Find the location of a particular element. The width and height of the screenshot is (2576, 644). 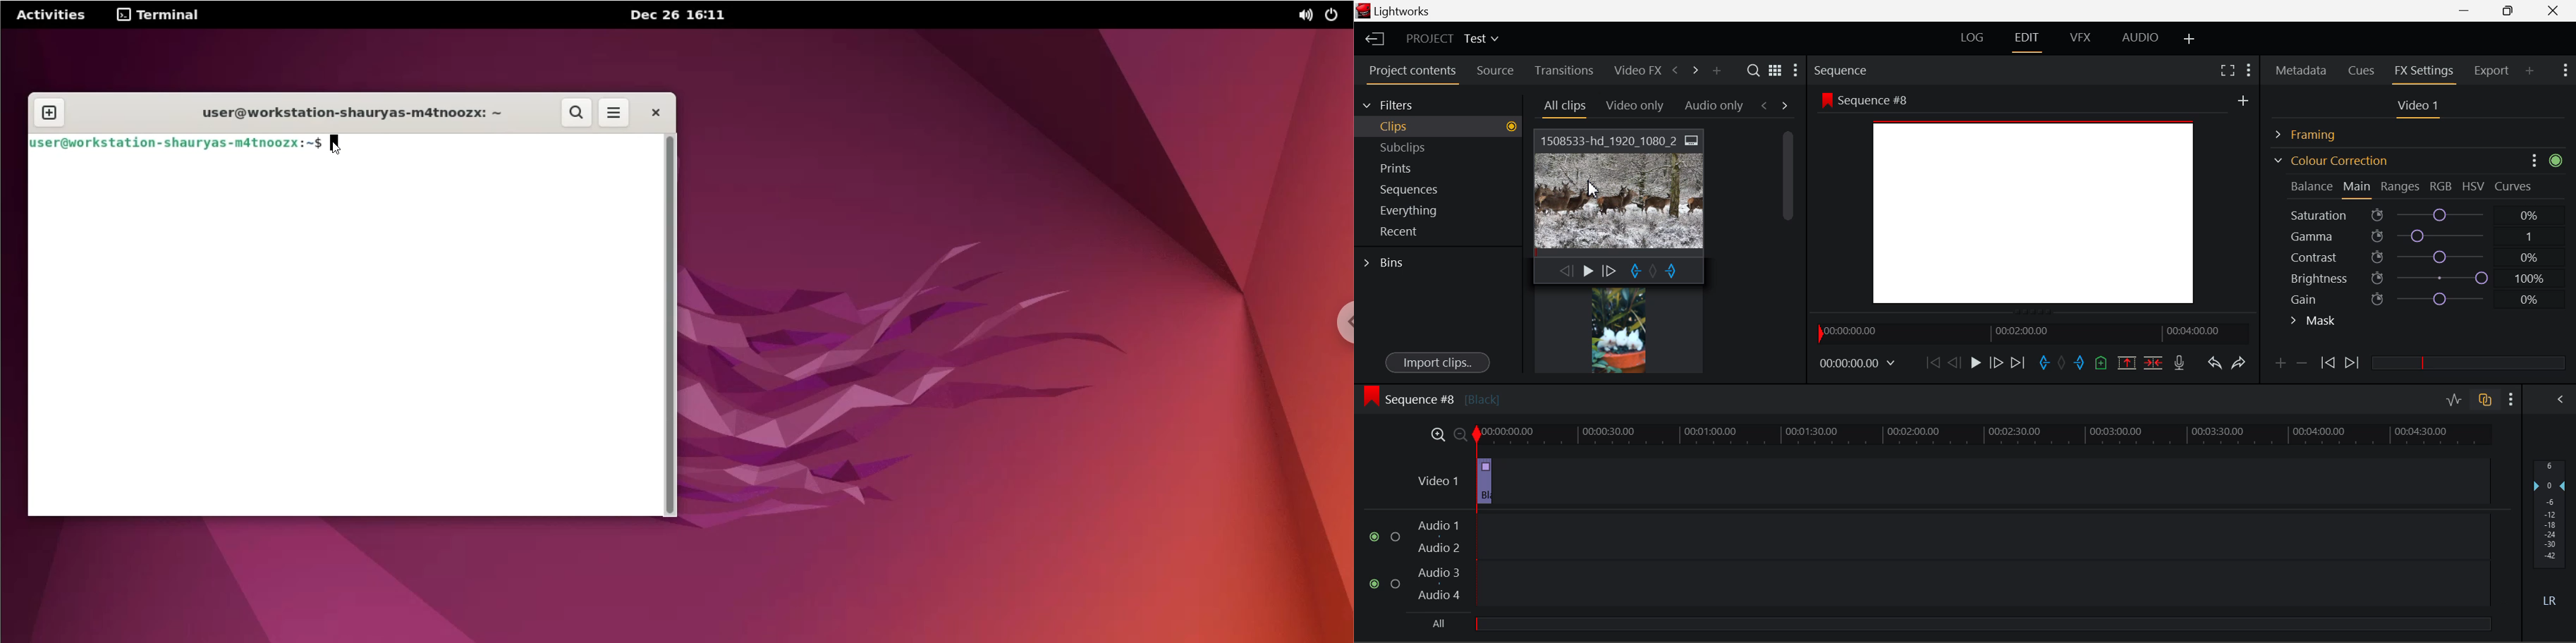

Project Timeline is located at coordinates (1984, 435).